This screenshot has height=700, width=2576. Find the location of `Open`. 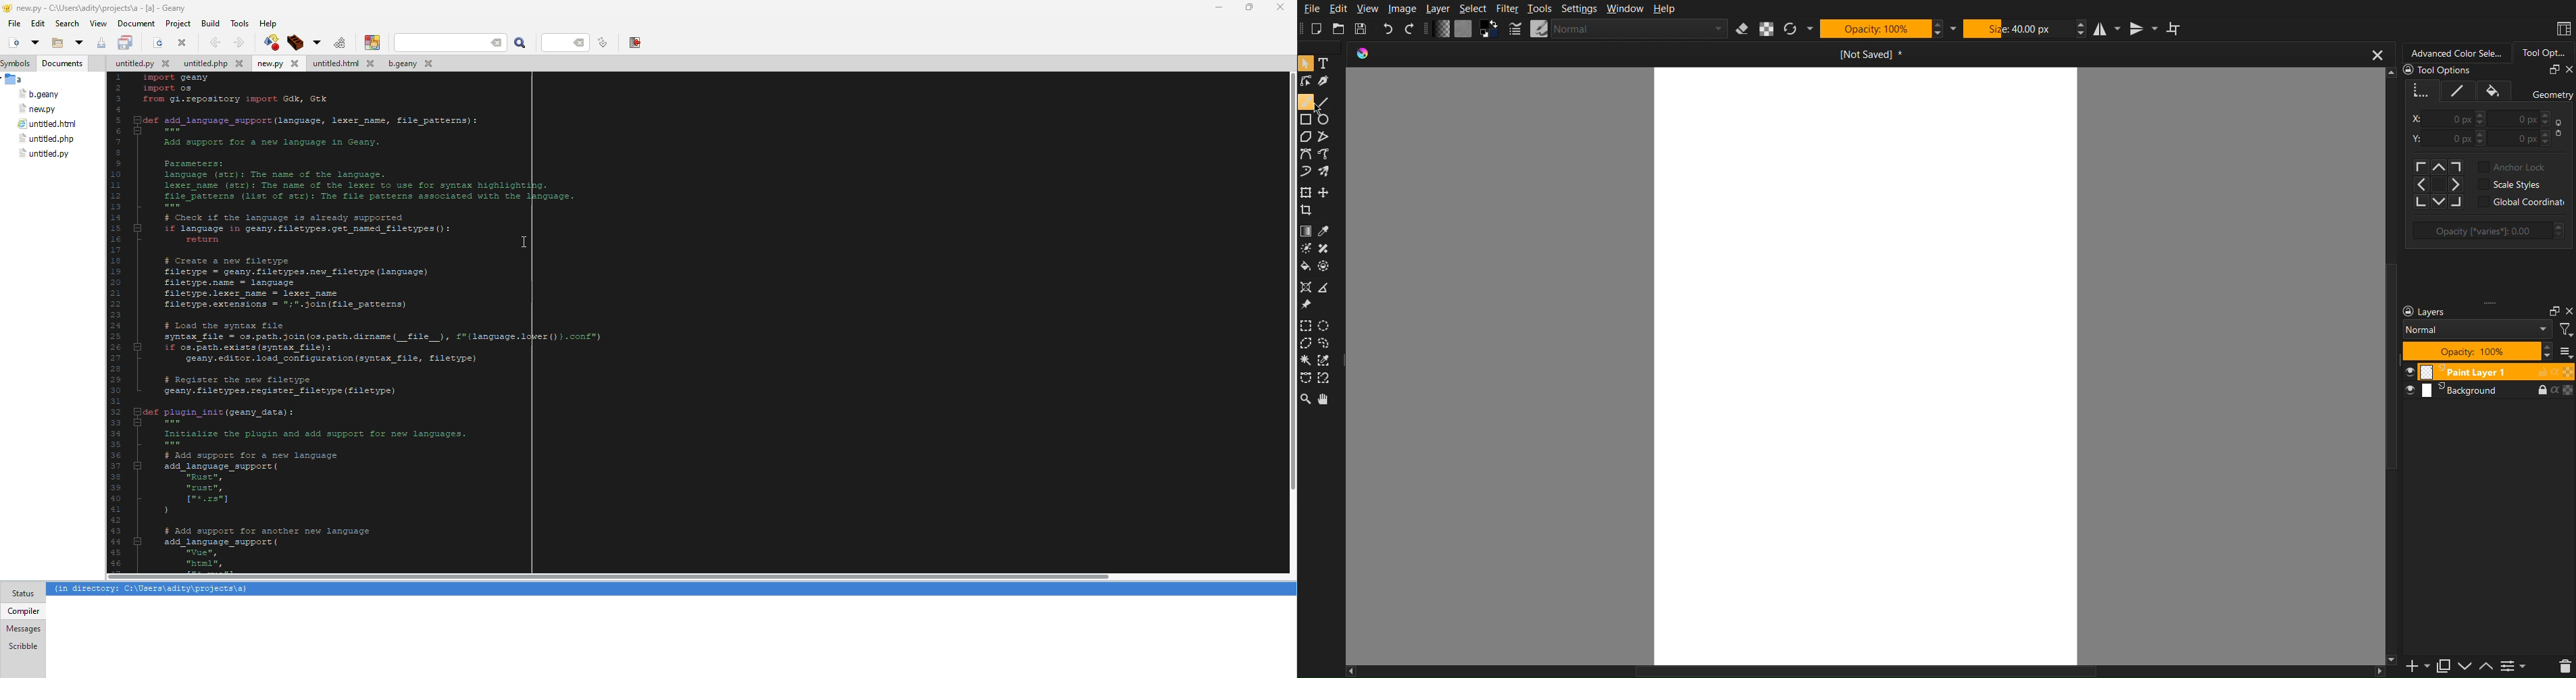

Open is located at coordinates (1339, 28).